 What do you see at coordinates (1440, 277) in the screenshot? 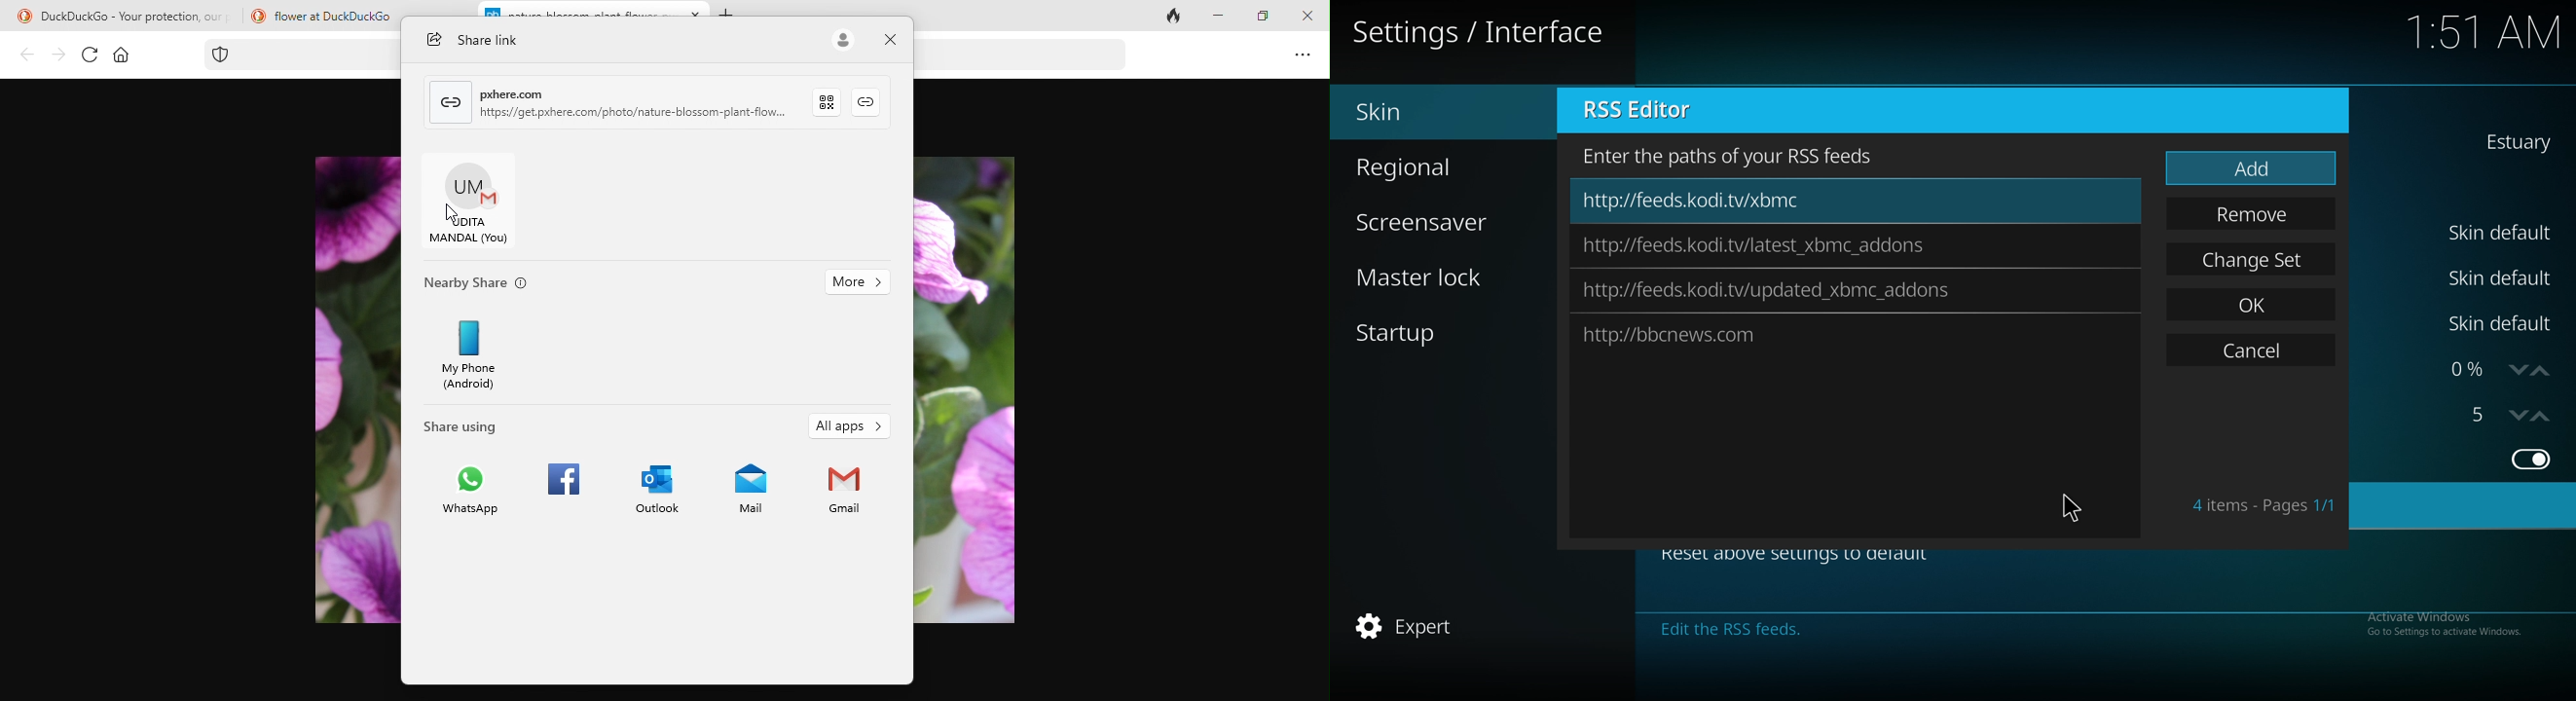
I see `master lock` at bounding box center [1440, 277].